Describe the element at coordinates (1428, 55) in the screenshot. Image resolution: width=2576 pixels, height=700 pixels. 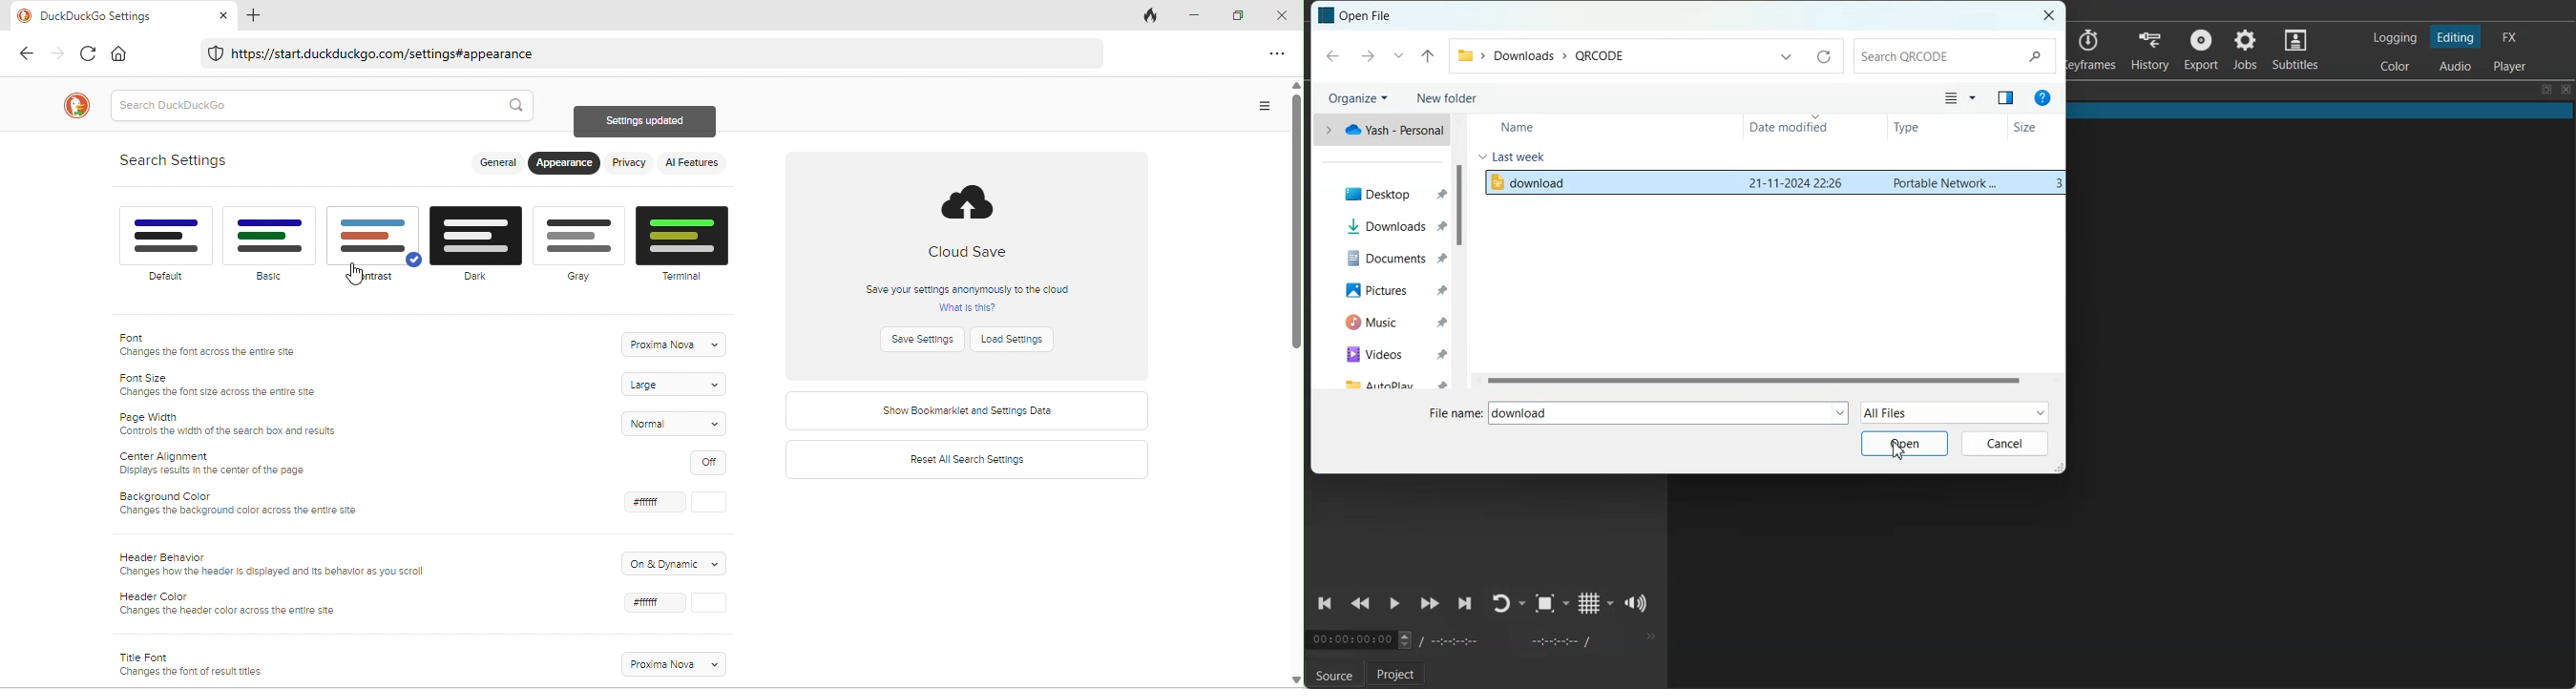
I see `Up to last file` at that location.